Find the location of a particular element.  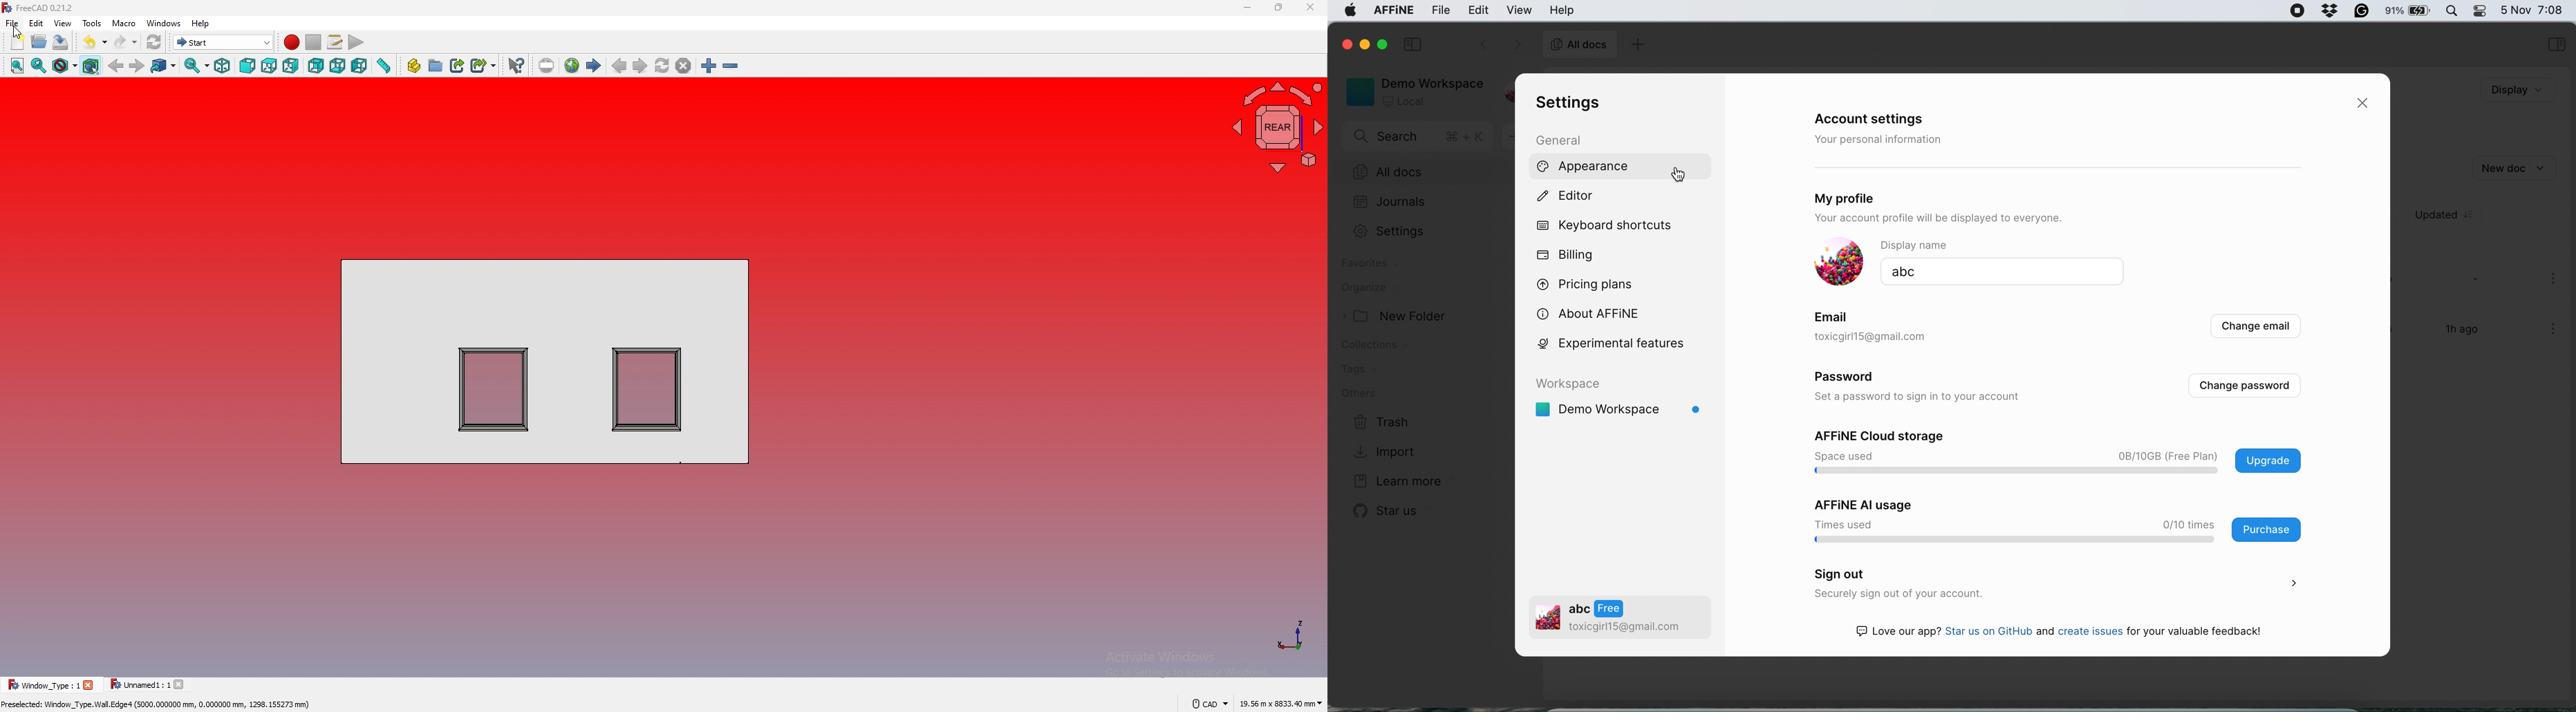

Preselected: Window _Type.Wall.Edge4 (5000000000 mm, 0.000000 mm, 1298. 155273 mm) is located at coordinates (160, 705).